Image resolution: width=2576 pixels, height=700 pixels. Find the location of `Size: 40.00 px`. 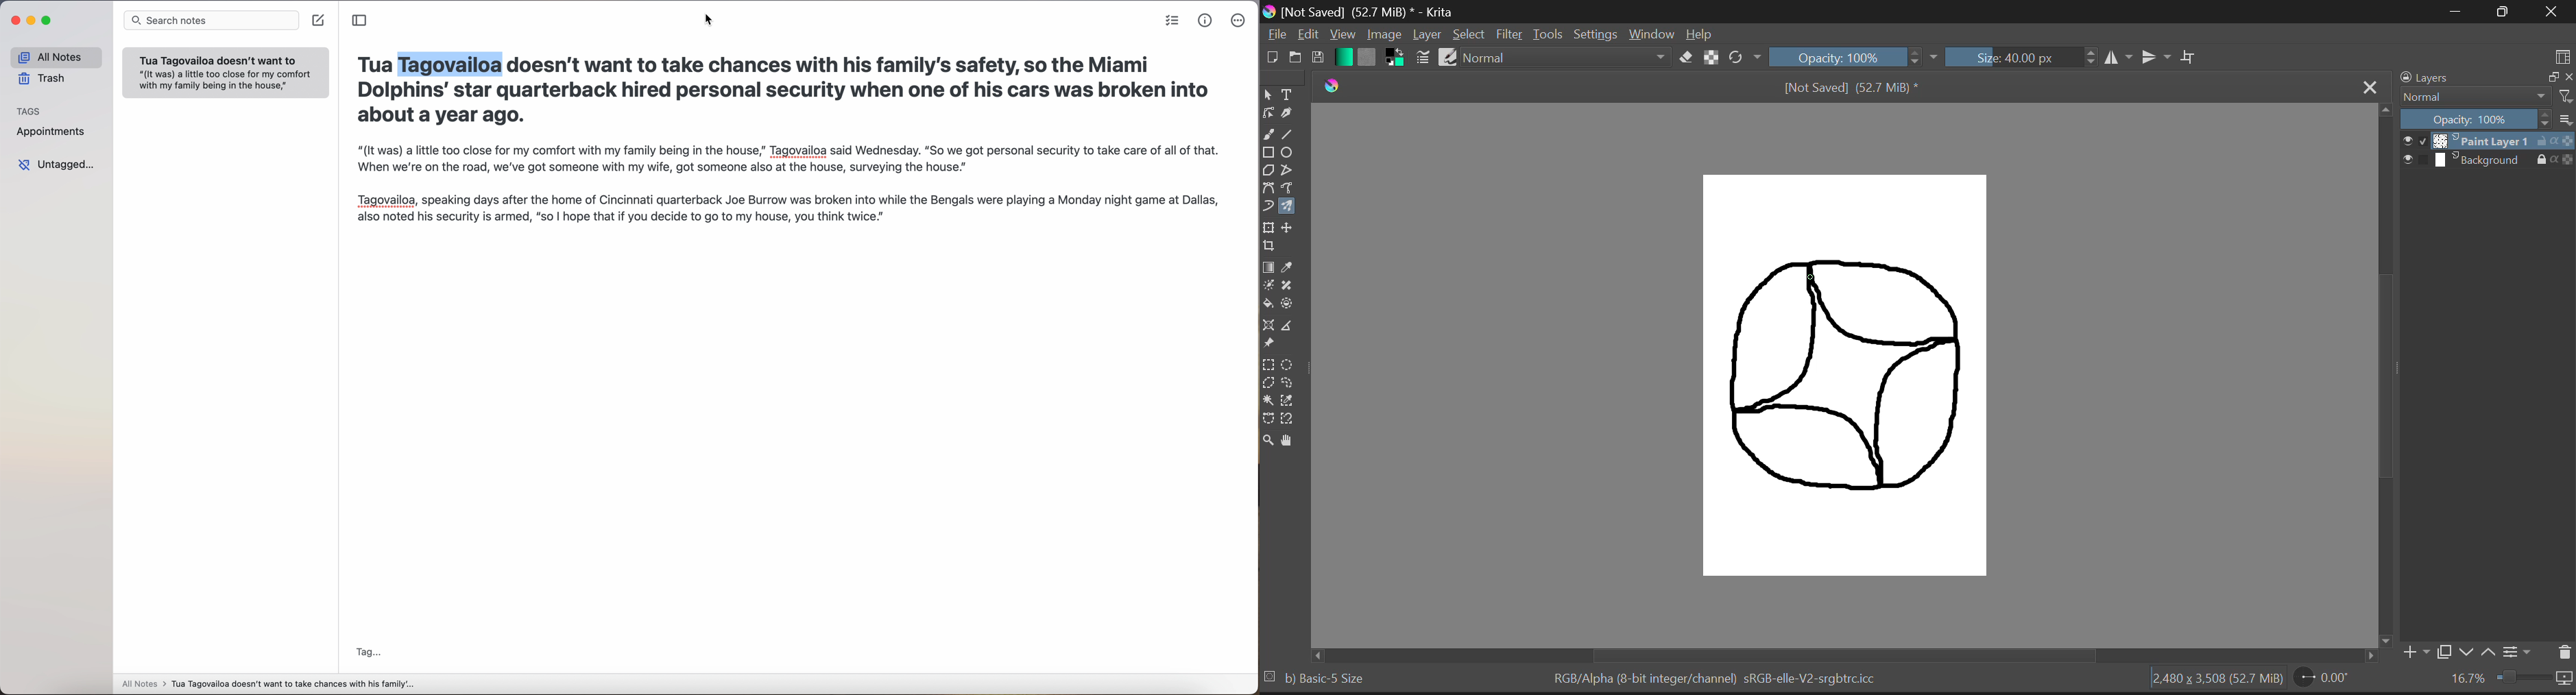

Size: 40.00 px is located at coordinates (2019, 58).